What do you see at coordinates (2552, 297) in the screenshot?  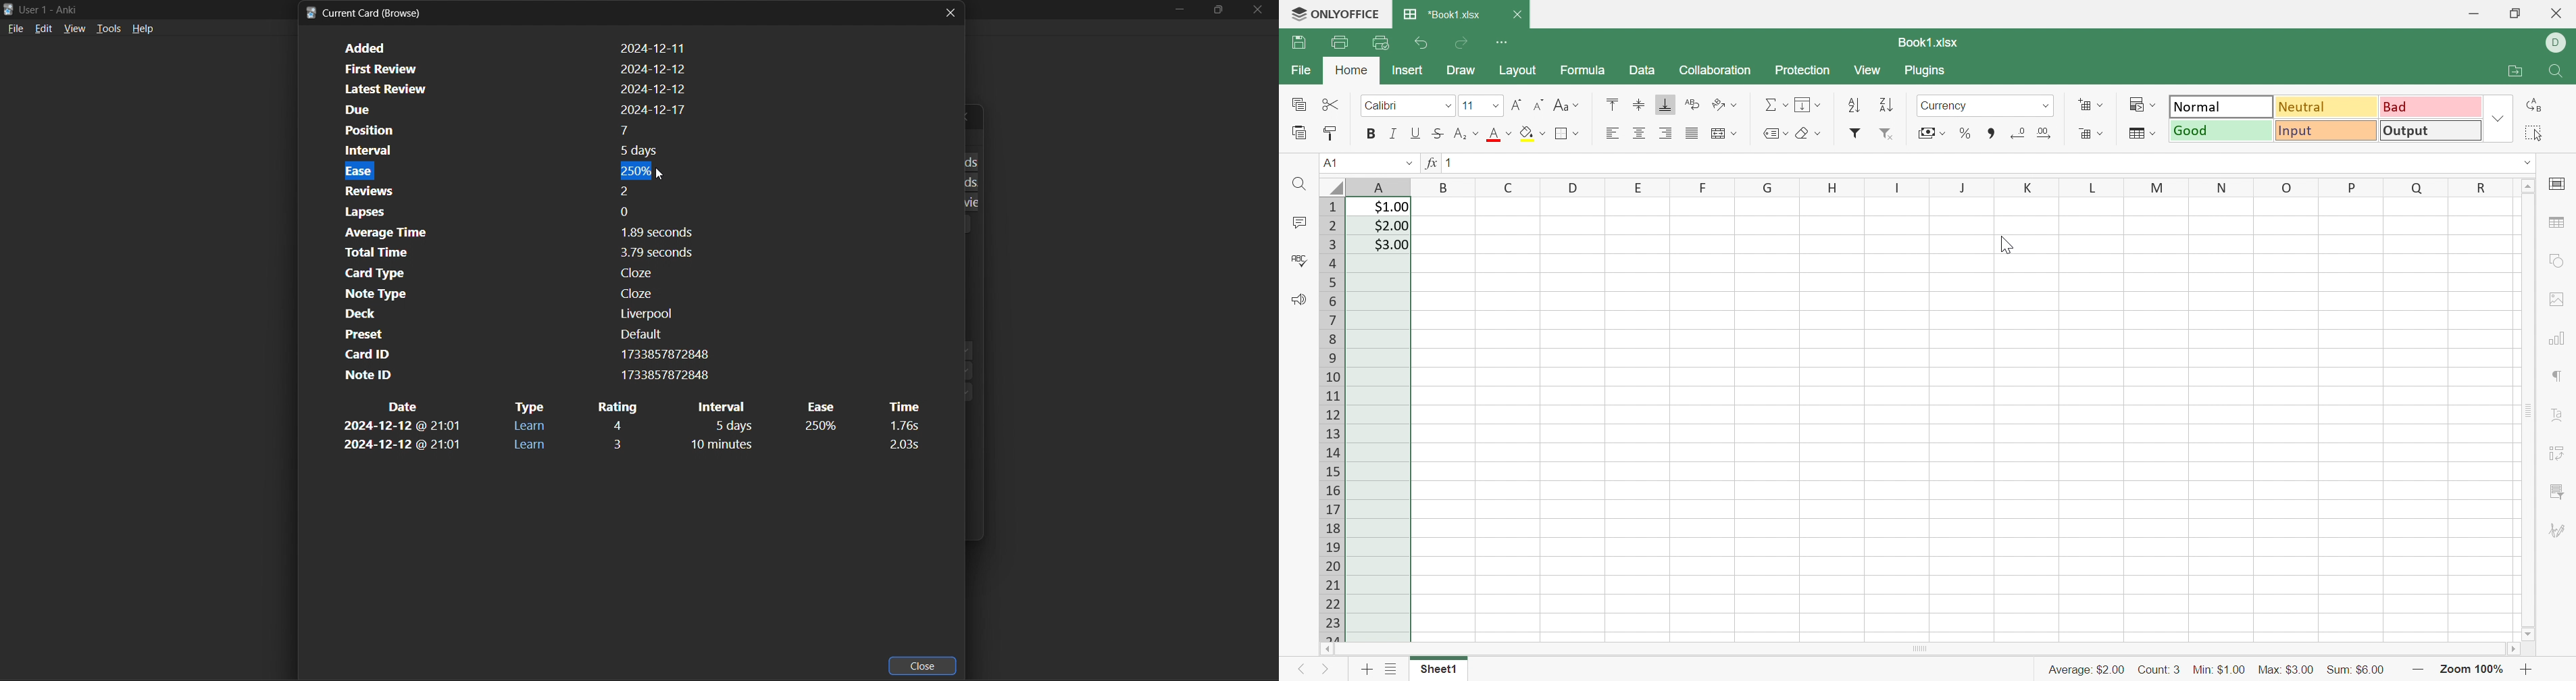 I see `Image settings` at bounding box center [2552, 297].